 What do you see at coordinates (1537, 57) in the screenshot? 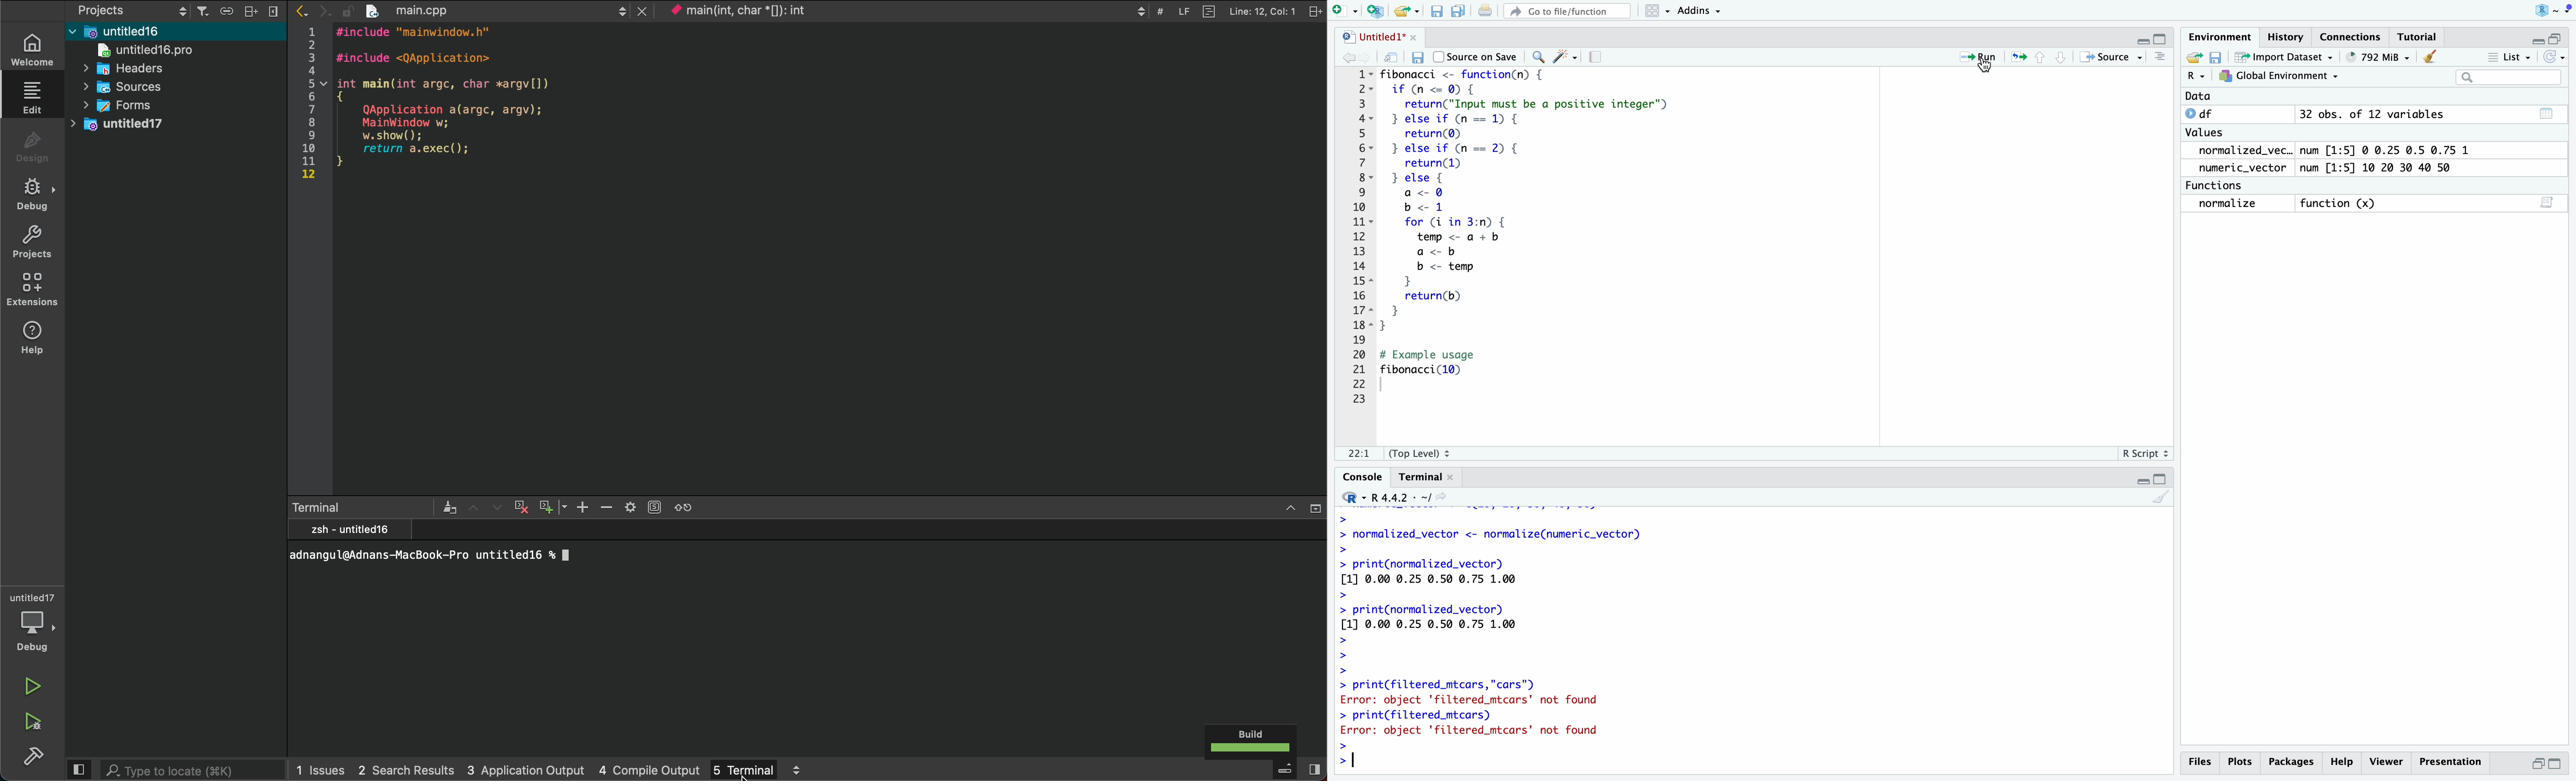
I see `find/replace` at bounding box center [1537, 57].